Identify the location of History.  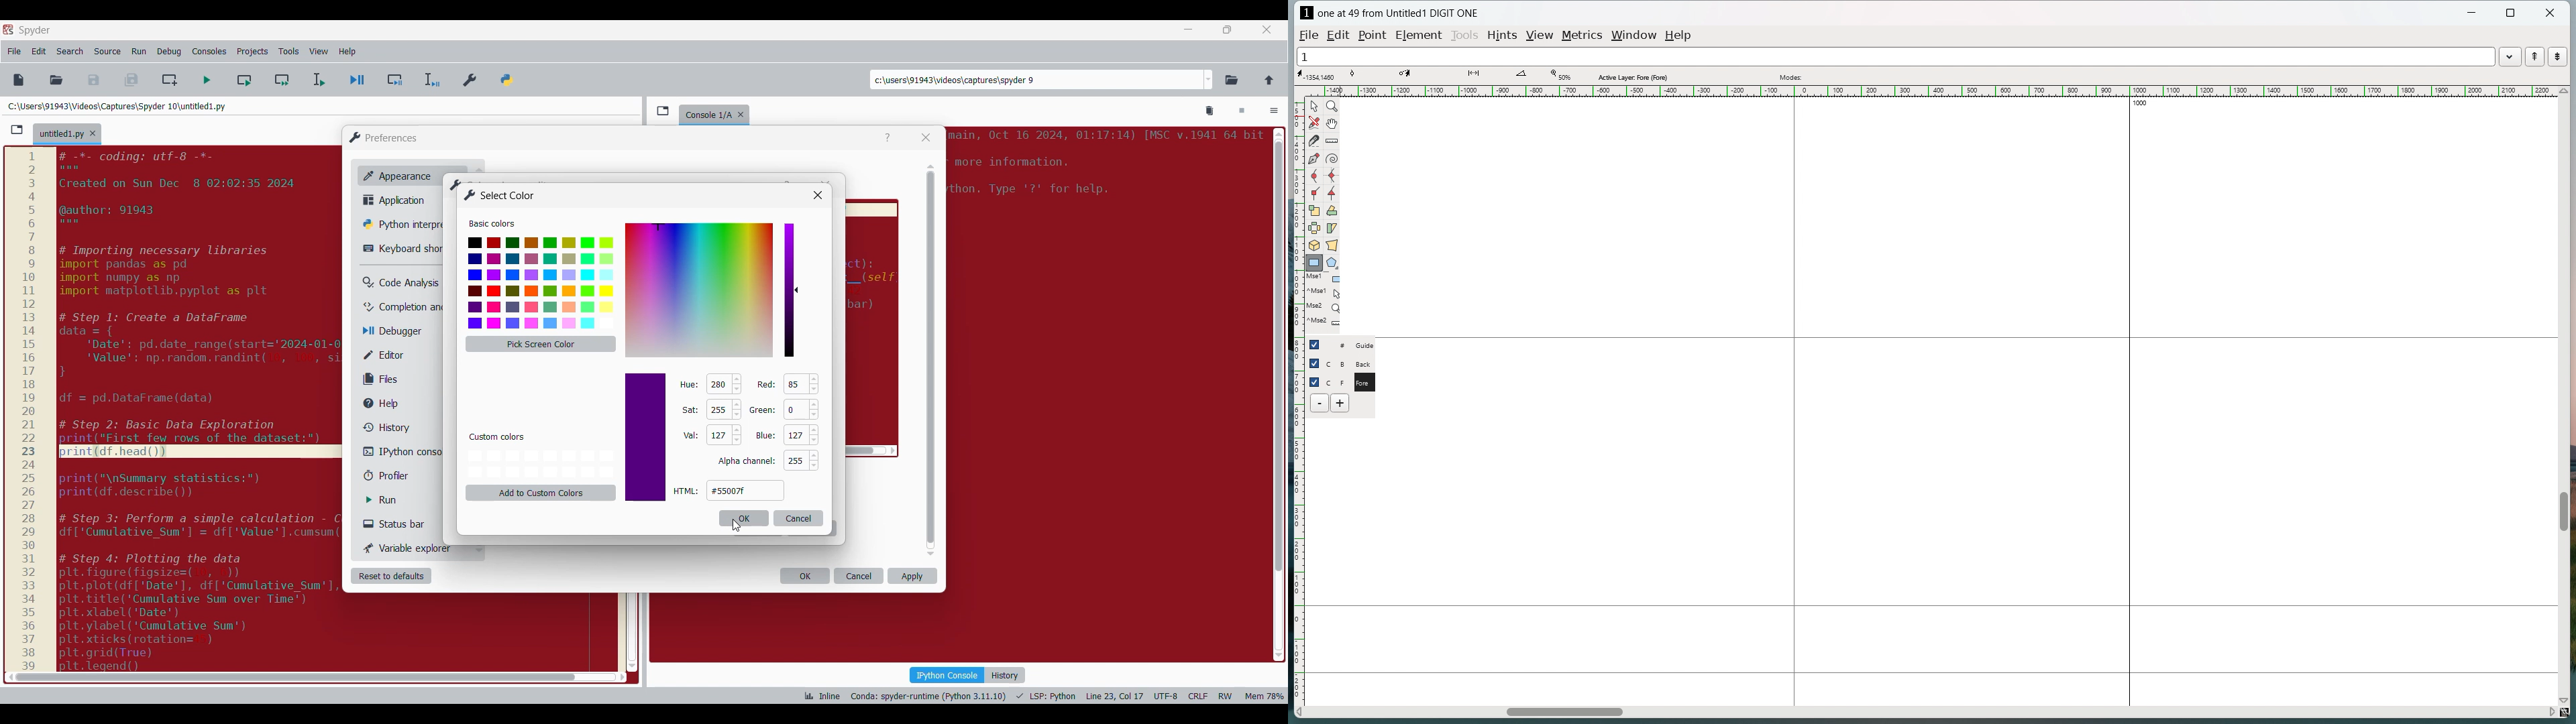
(1005, 675).